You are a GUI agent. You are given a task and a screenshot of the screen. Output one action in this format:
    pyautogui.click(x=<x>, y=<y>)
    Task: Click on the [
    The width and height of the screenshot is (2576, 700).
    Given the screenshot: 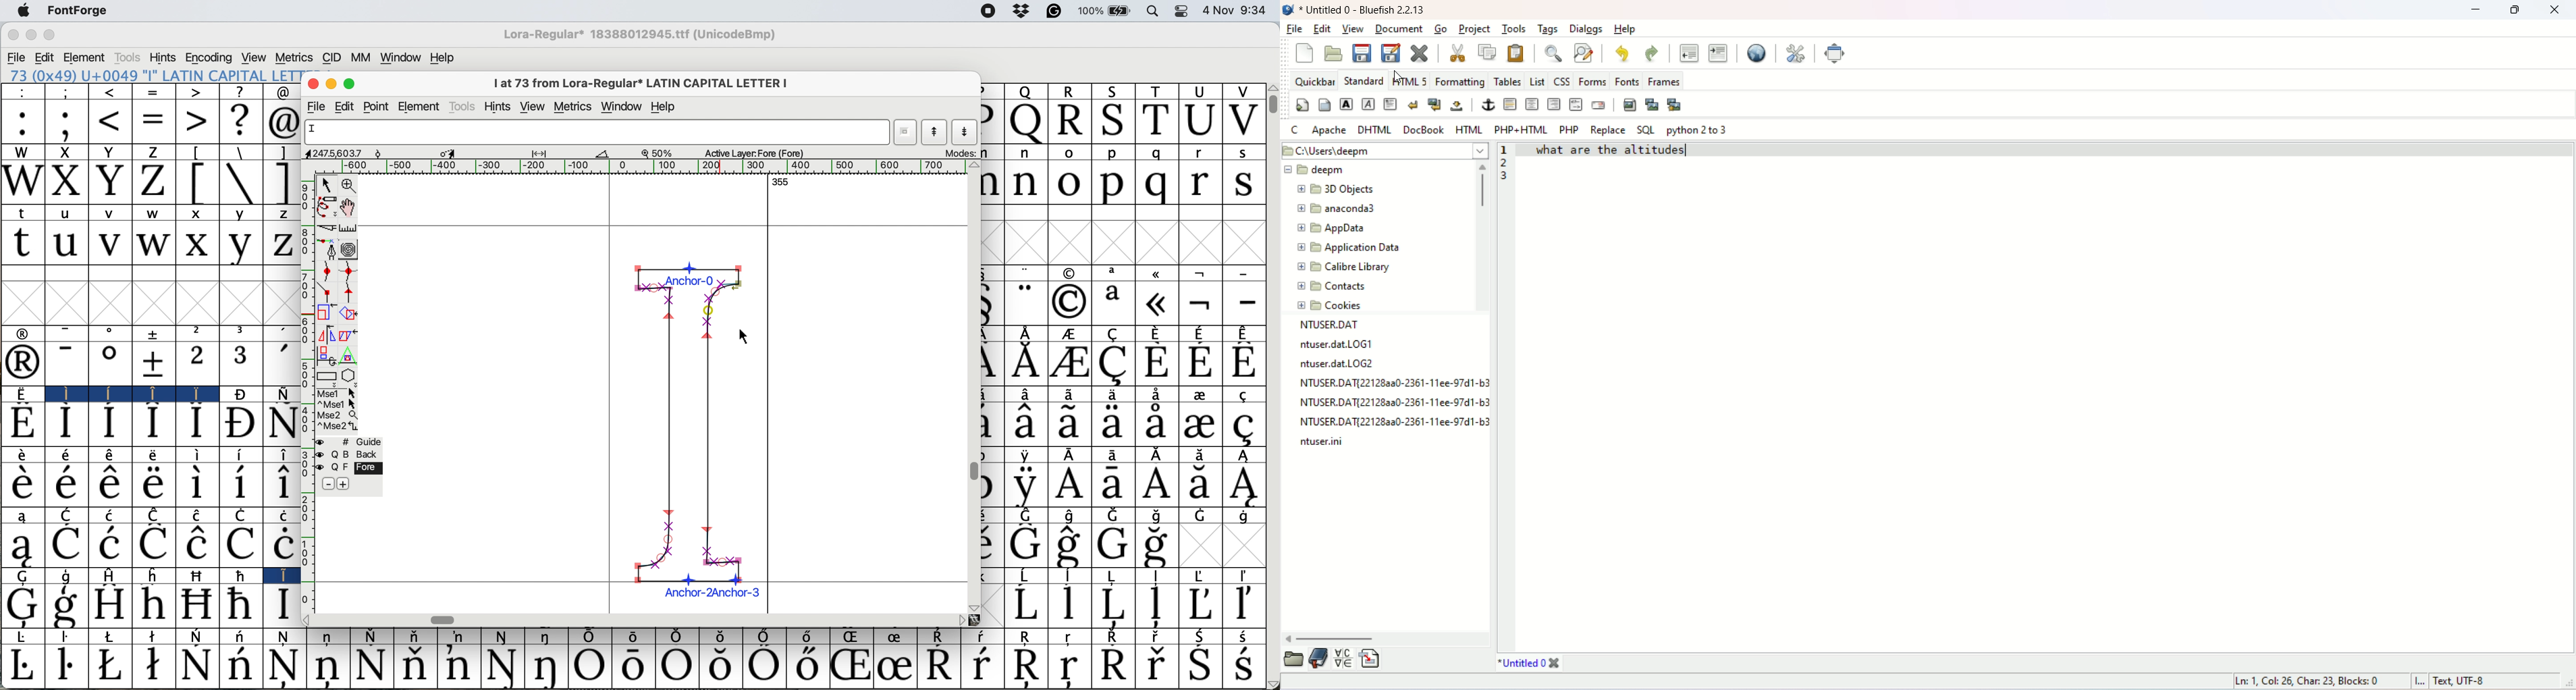 What is the action you would take?
    pyautogui.click(x=197, y=183)
    